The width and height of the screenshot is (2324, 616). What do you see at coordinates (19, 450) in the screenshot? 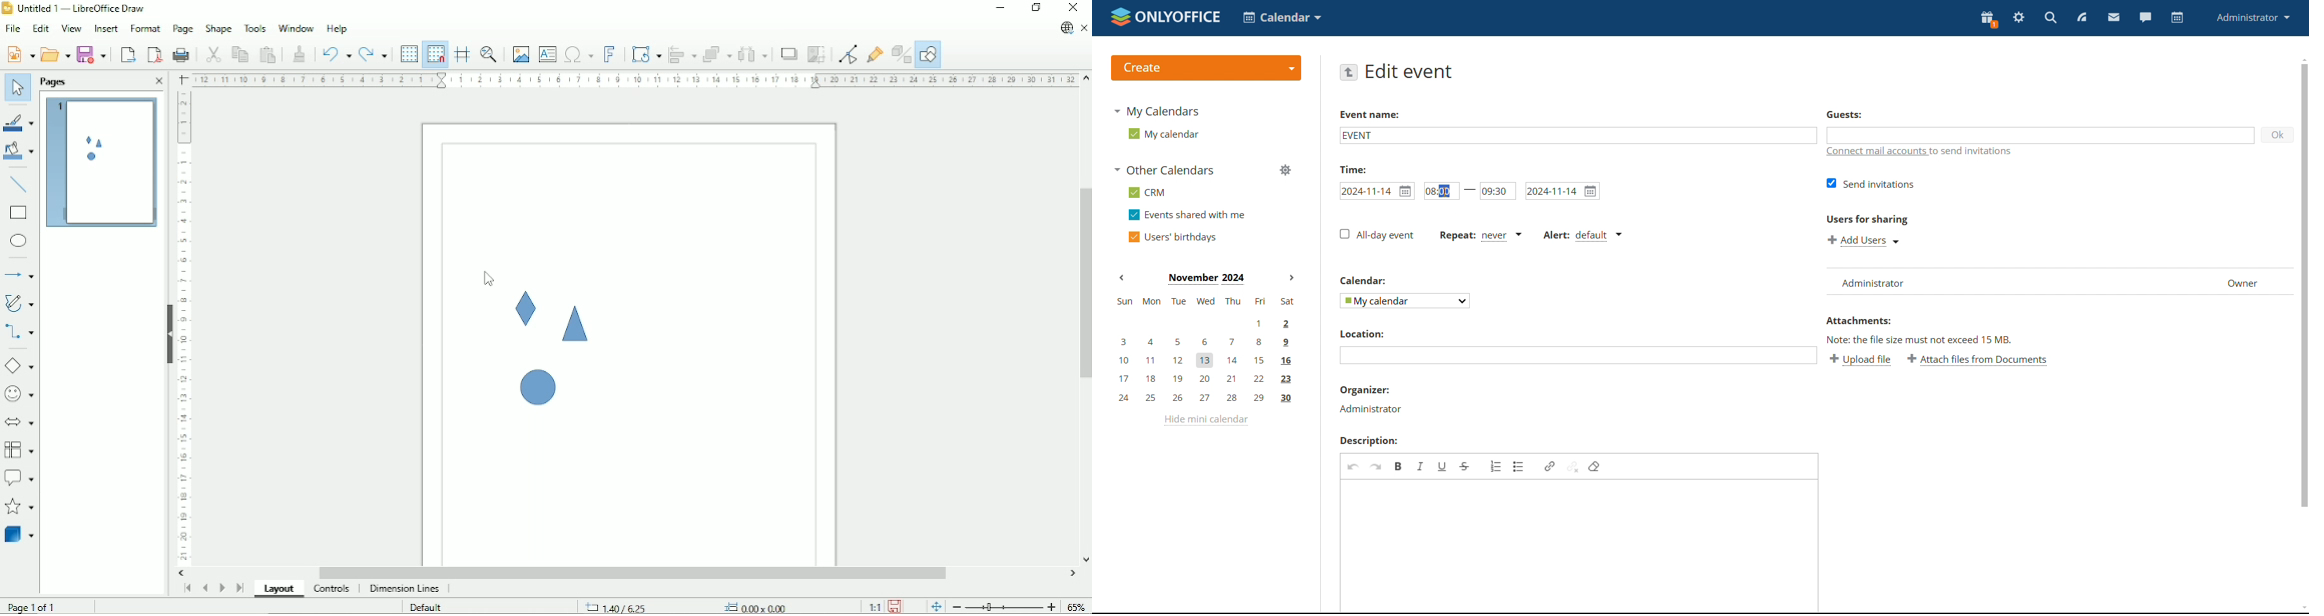
I see `Flow chart` at bounding box center [19, 450].